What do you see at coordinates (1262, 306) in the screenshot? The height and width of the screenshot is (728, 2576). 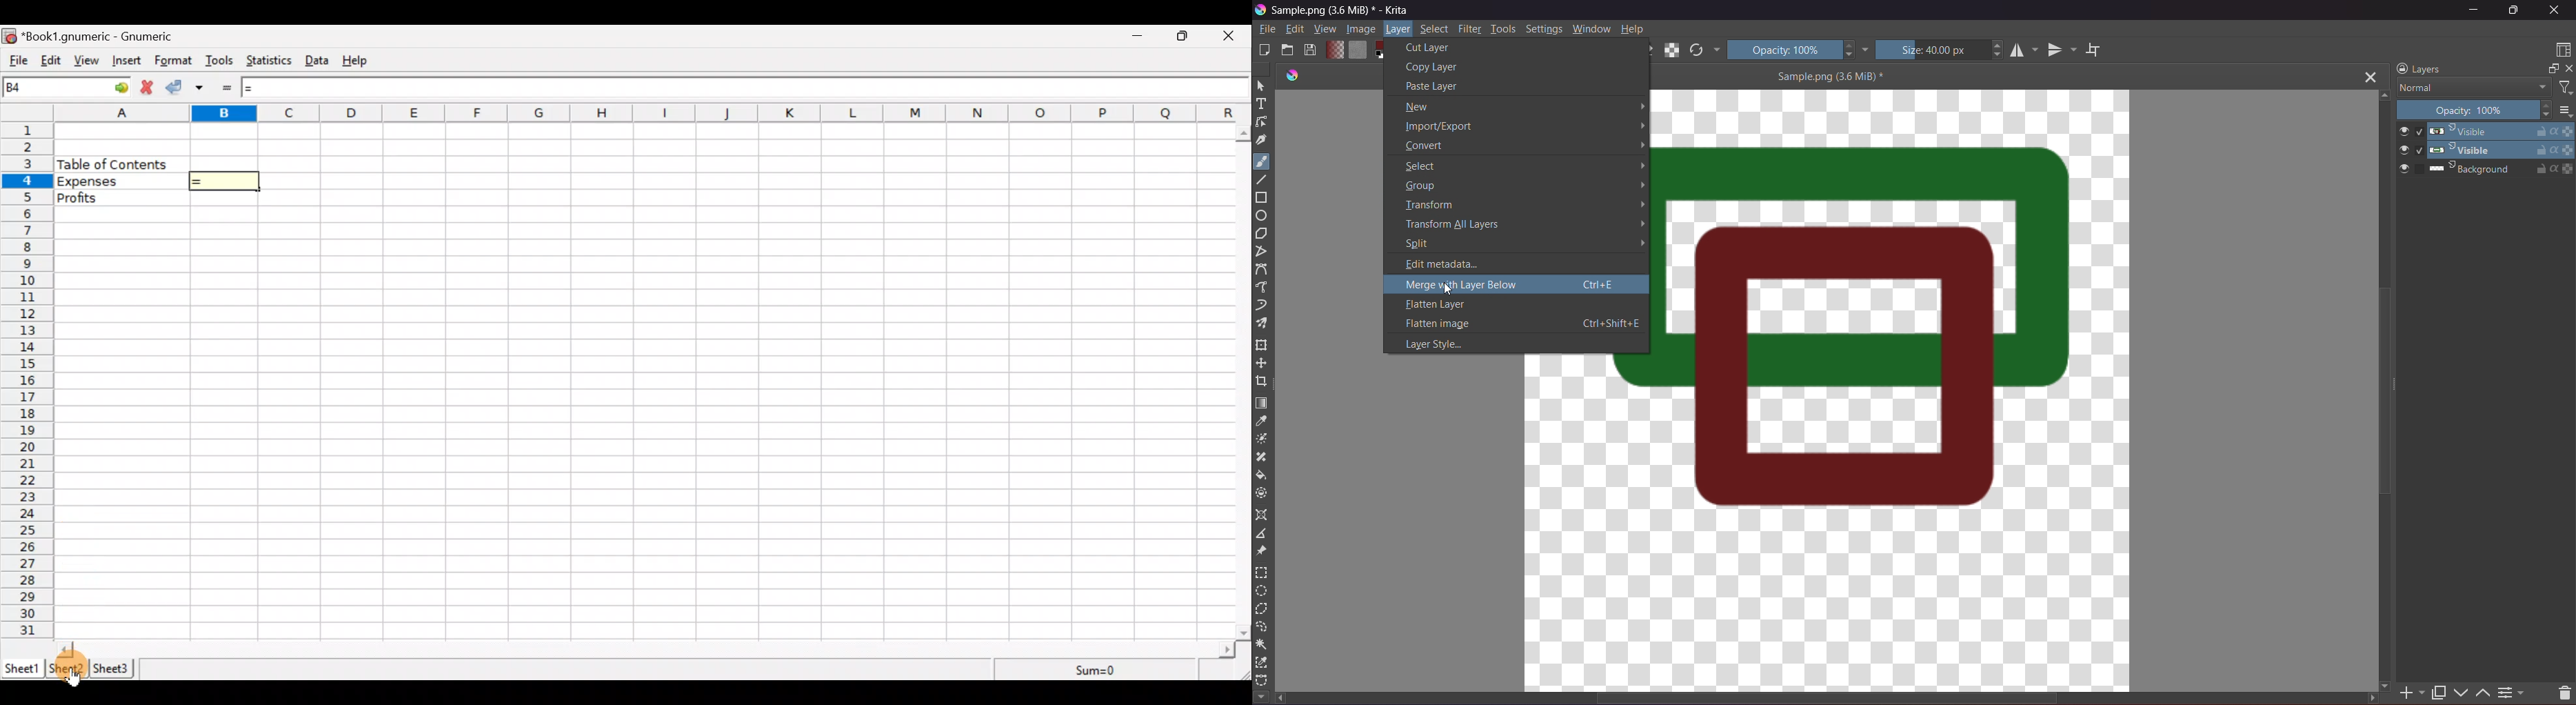 I see `Dynamic Brush` at bounding box center [1262, 306].